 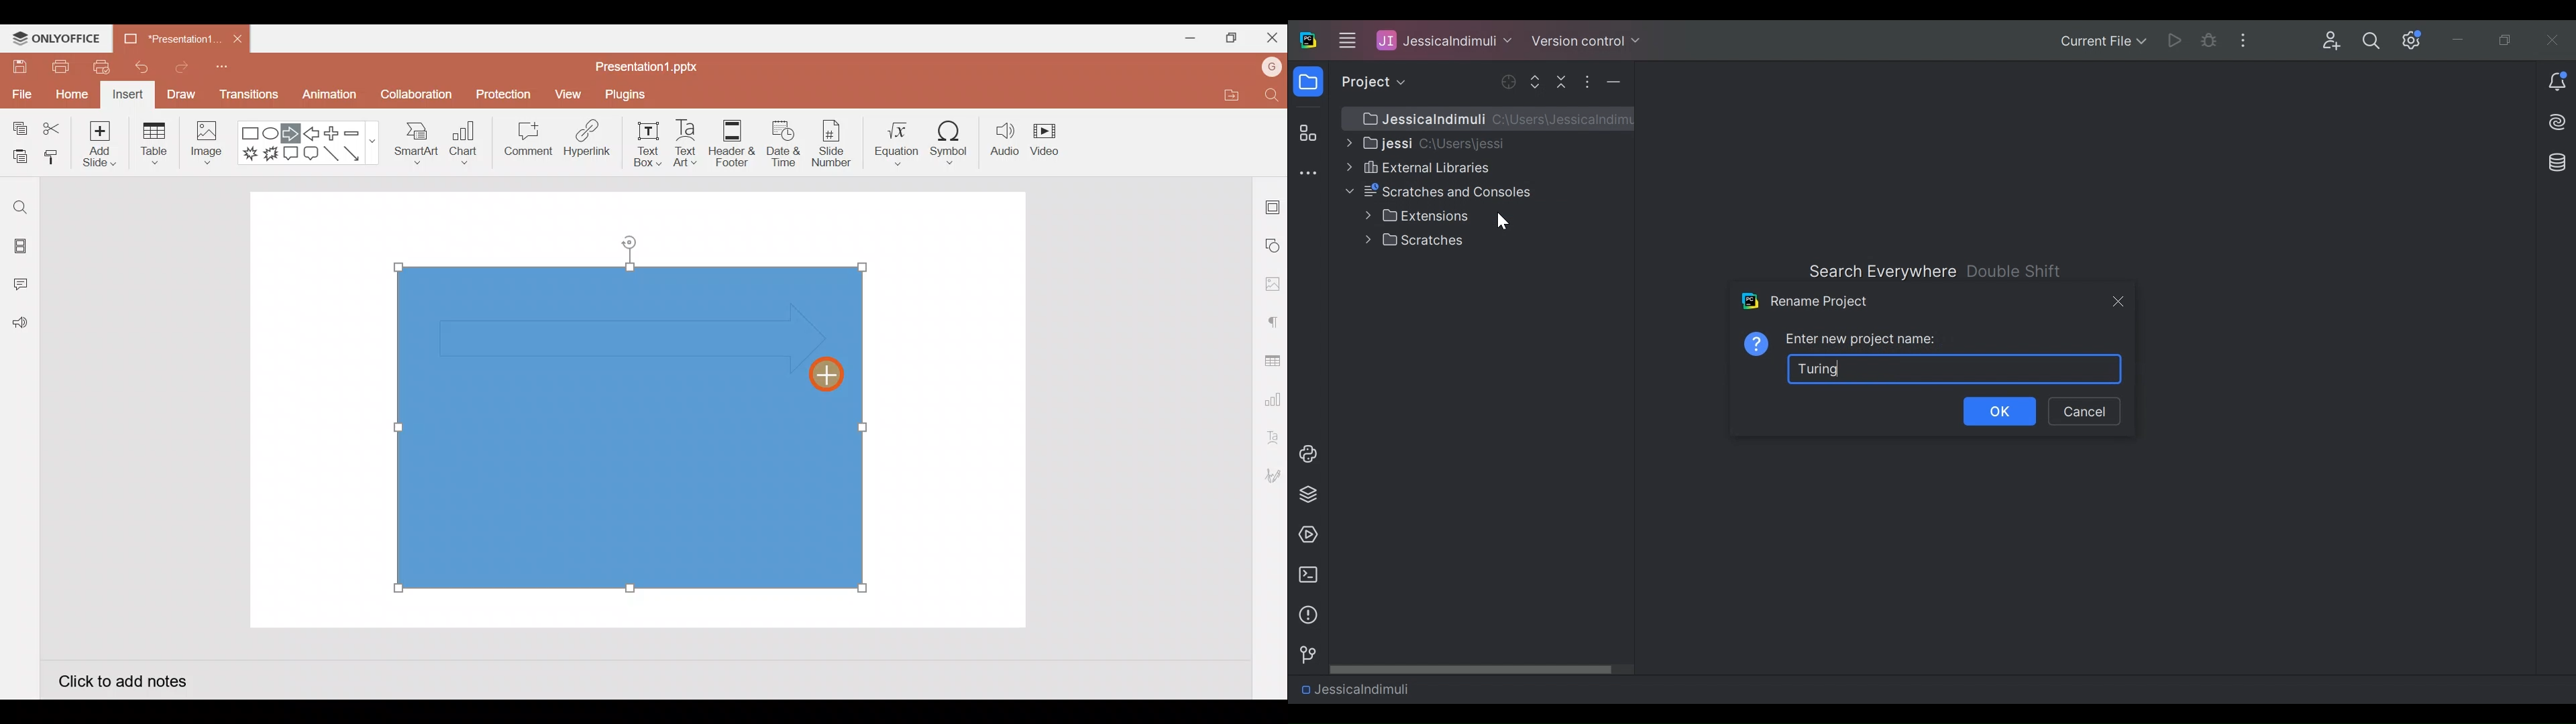 I want to click on More tool windows, so click(x=1307, y=174).